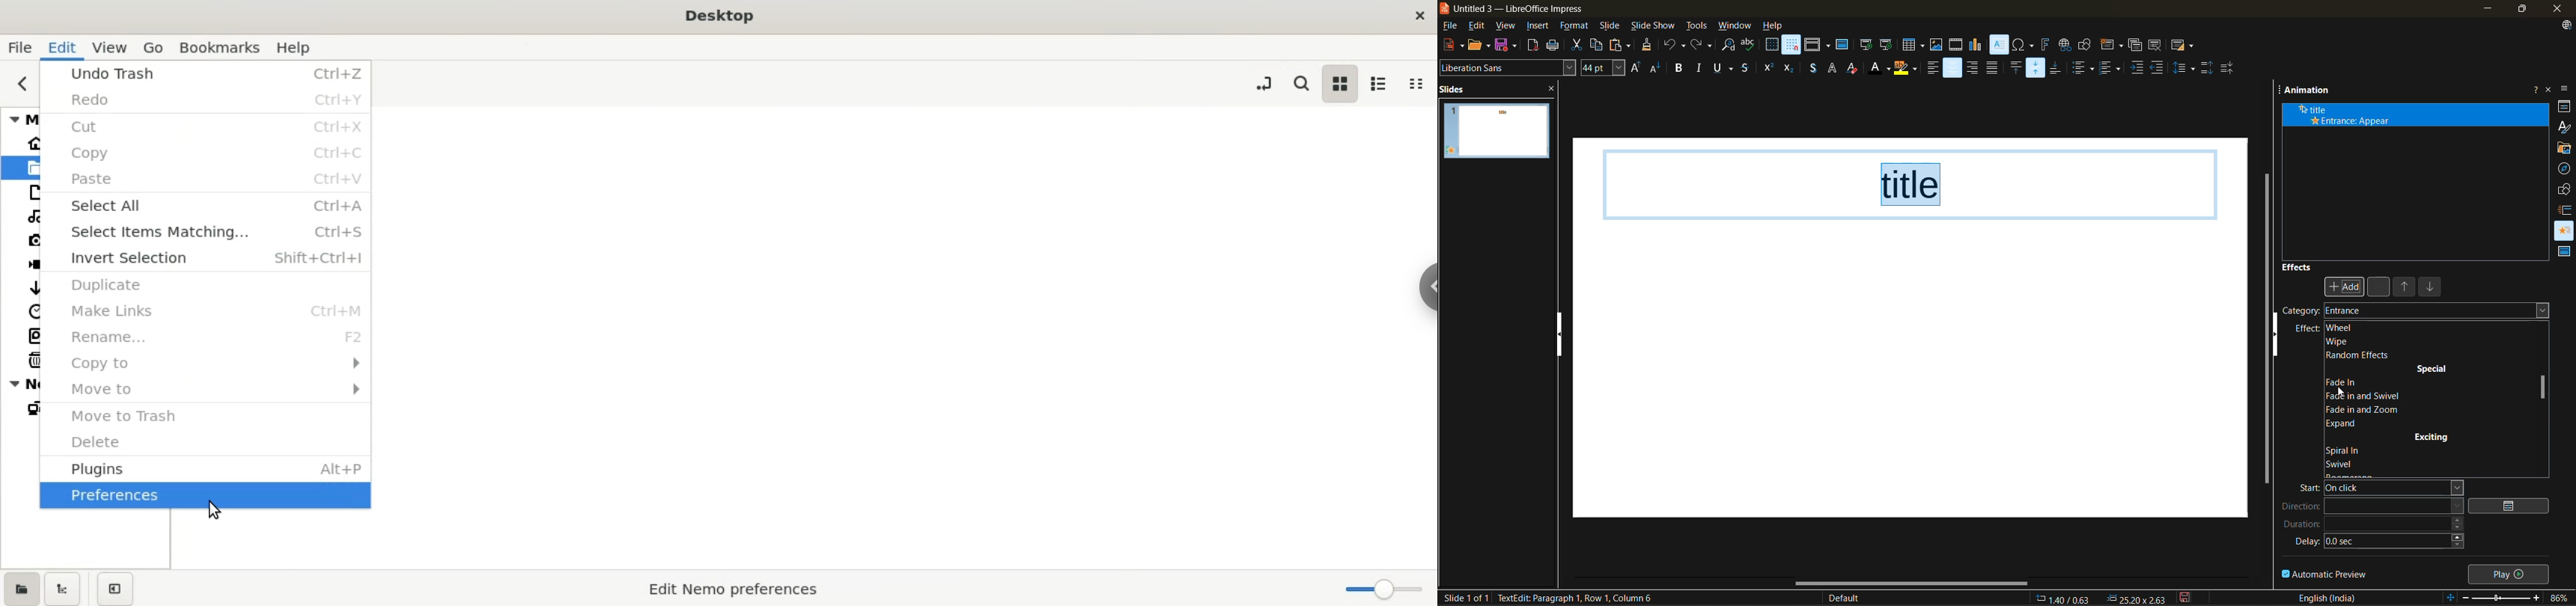  I want to click on slide, so click(1496, 131).